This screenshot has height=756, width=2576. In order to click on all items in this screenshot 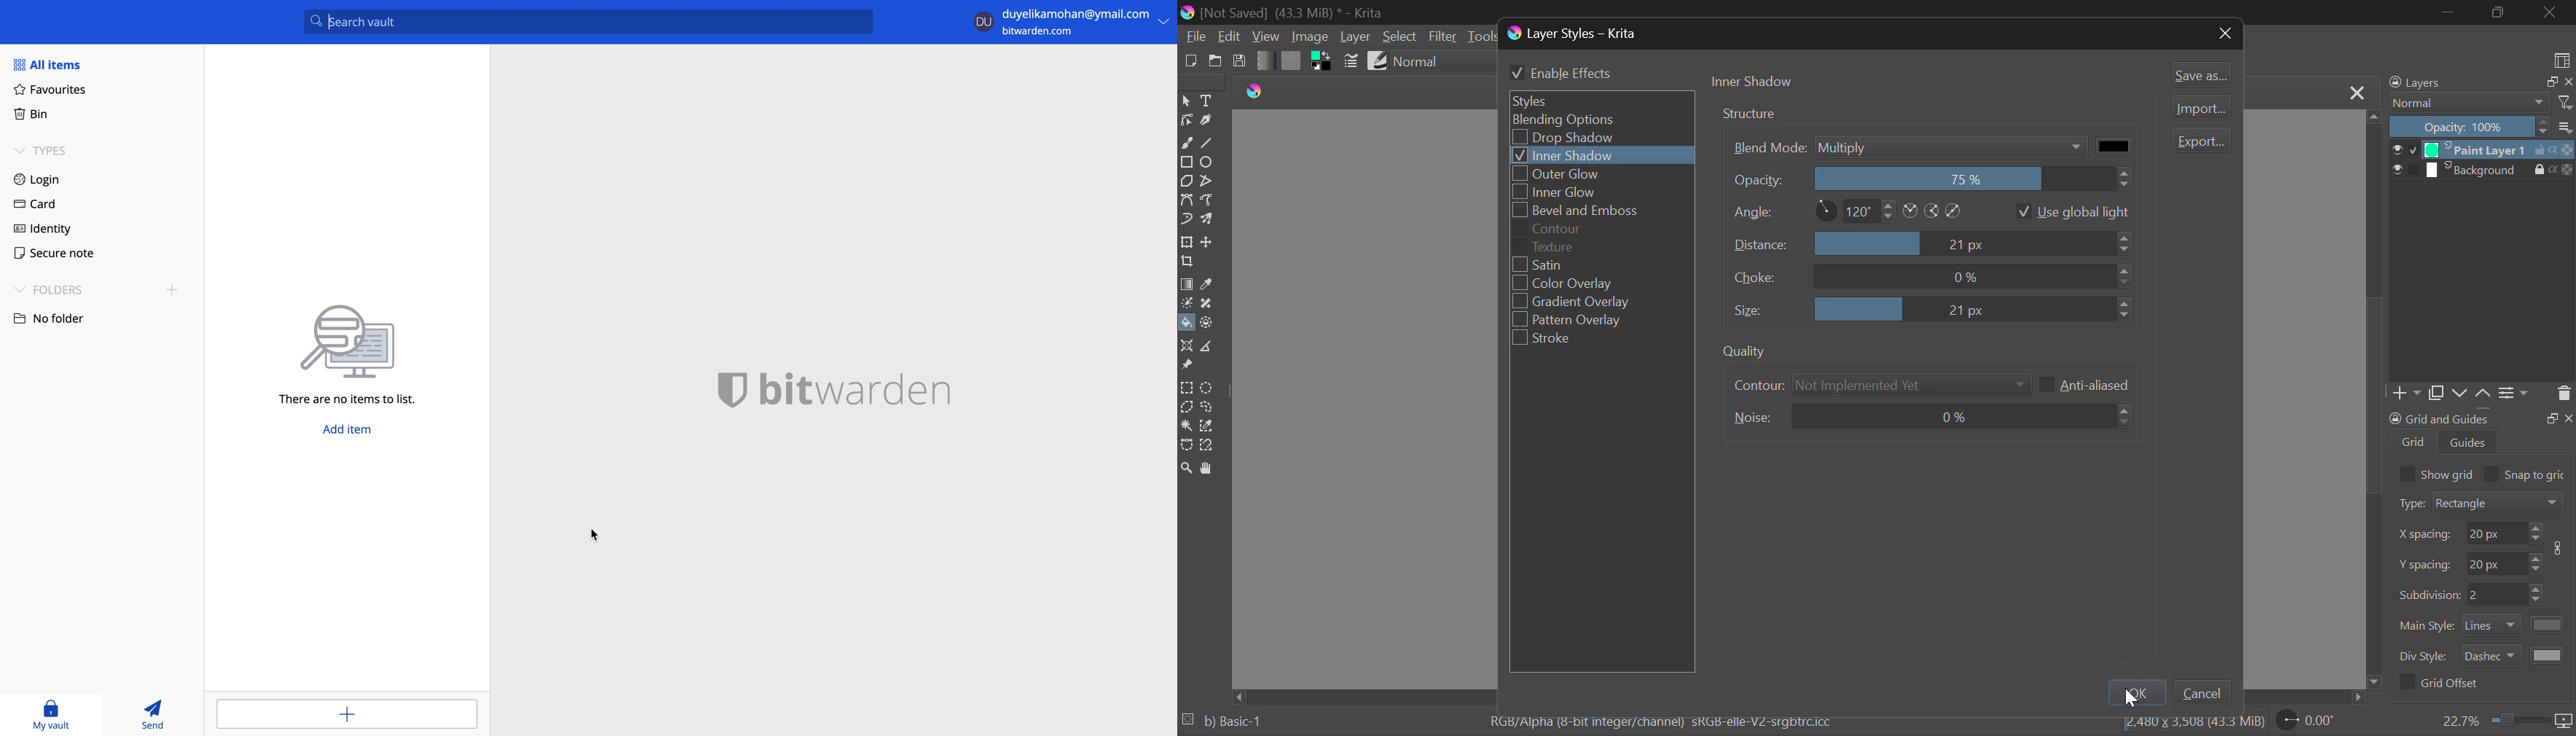, I will do `click(46, 65)`.